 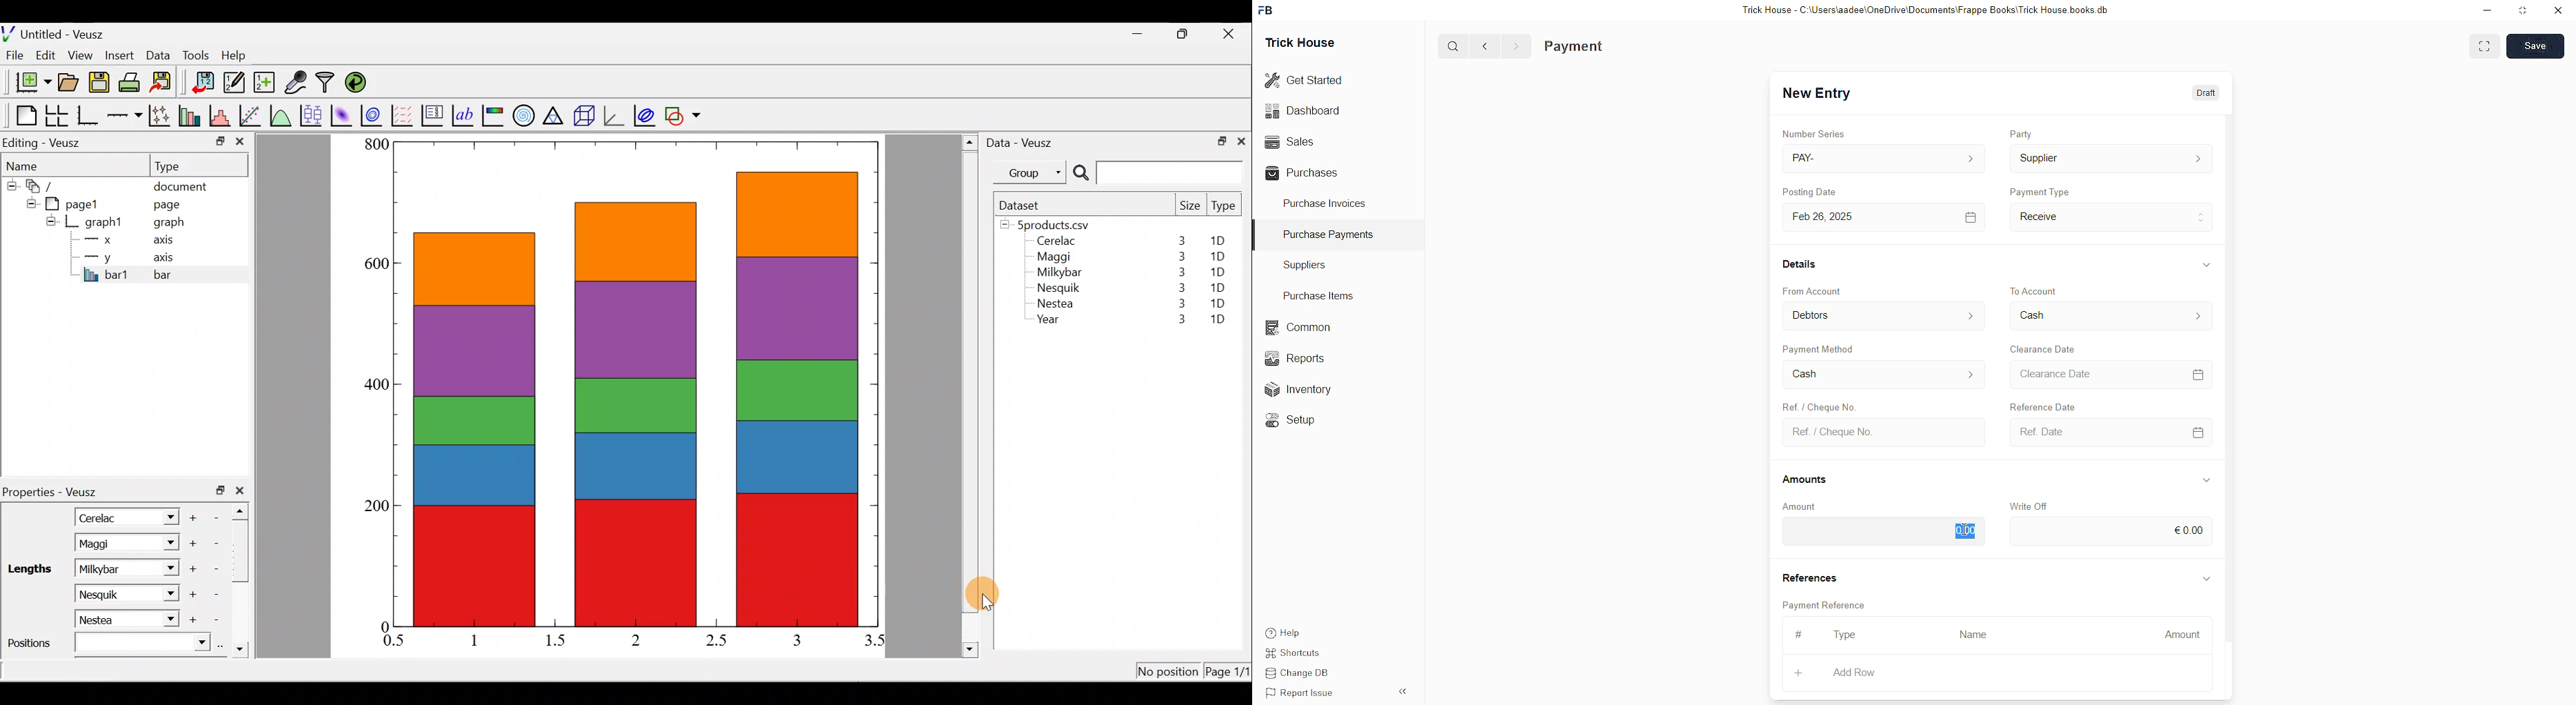 What do you see at coordinates (1299, 388) in the screenshot?
I see `Inventory` at bounding box center [1299, 388].